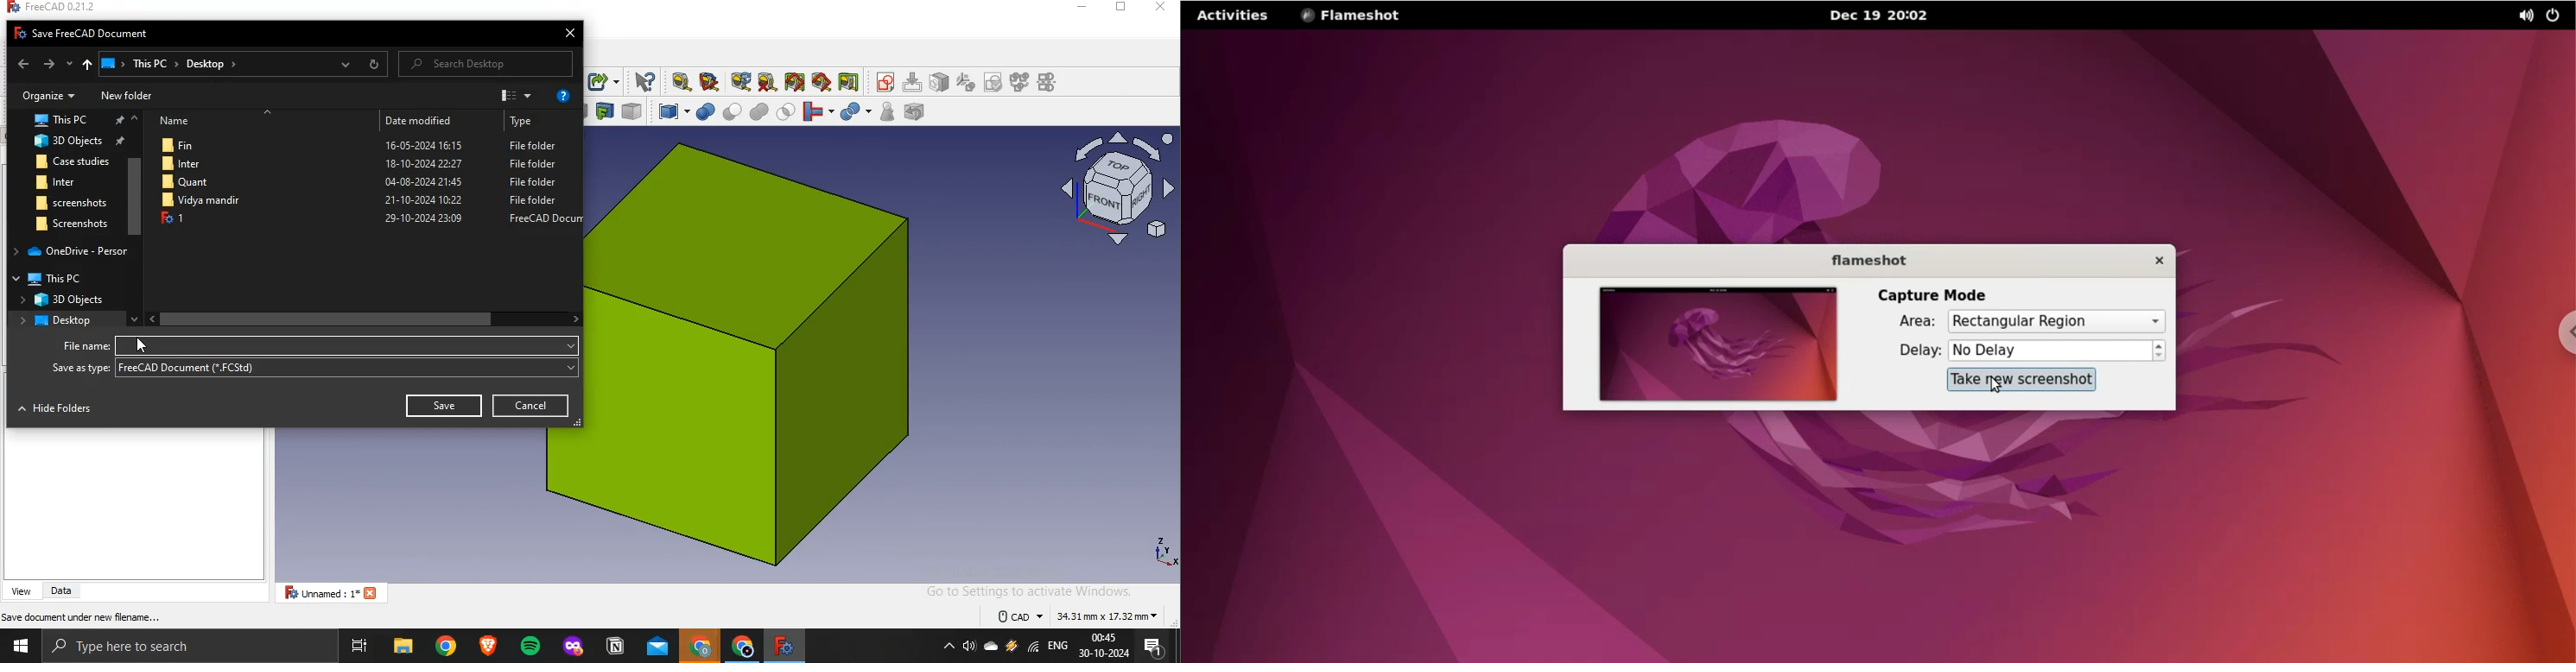  Describe the element at coordinates (968, 647) in the screenshot. I see `volume` at that location.